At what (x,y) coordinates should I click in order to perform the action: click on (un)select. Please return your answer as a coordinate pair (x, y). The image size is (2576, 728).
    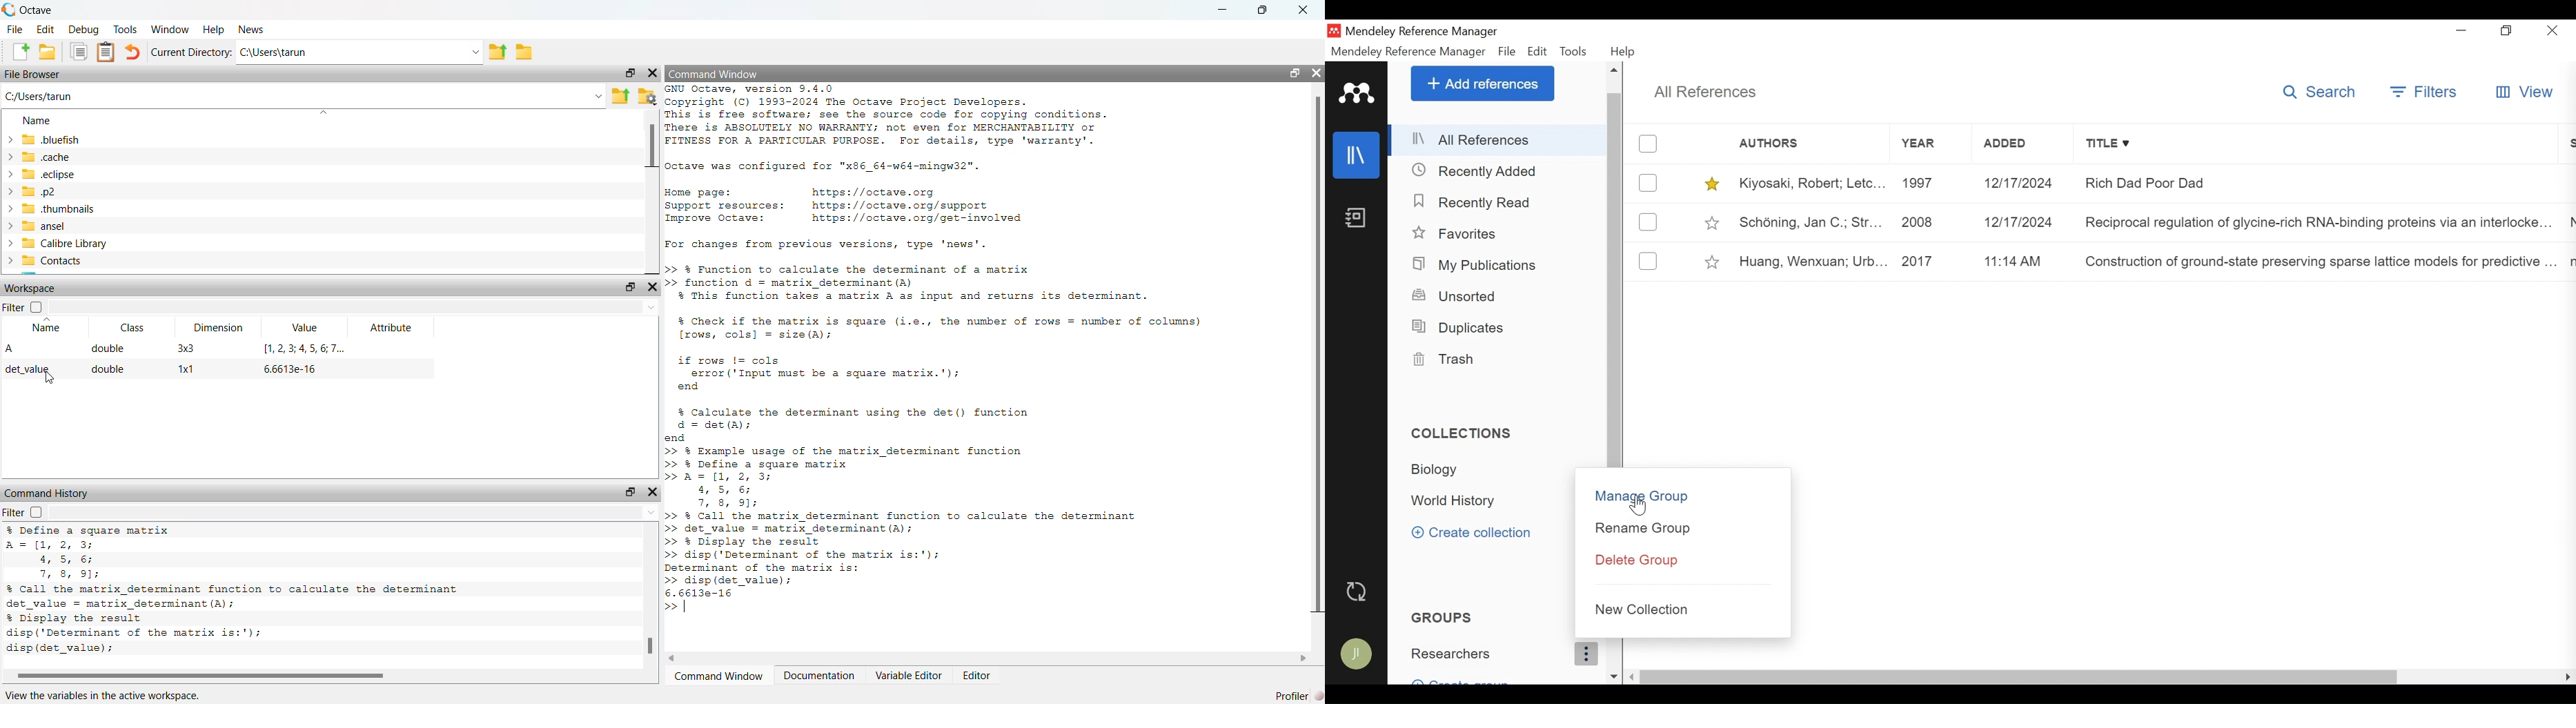
    Looking at the image, I should click on (1650, 143).